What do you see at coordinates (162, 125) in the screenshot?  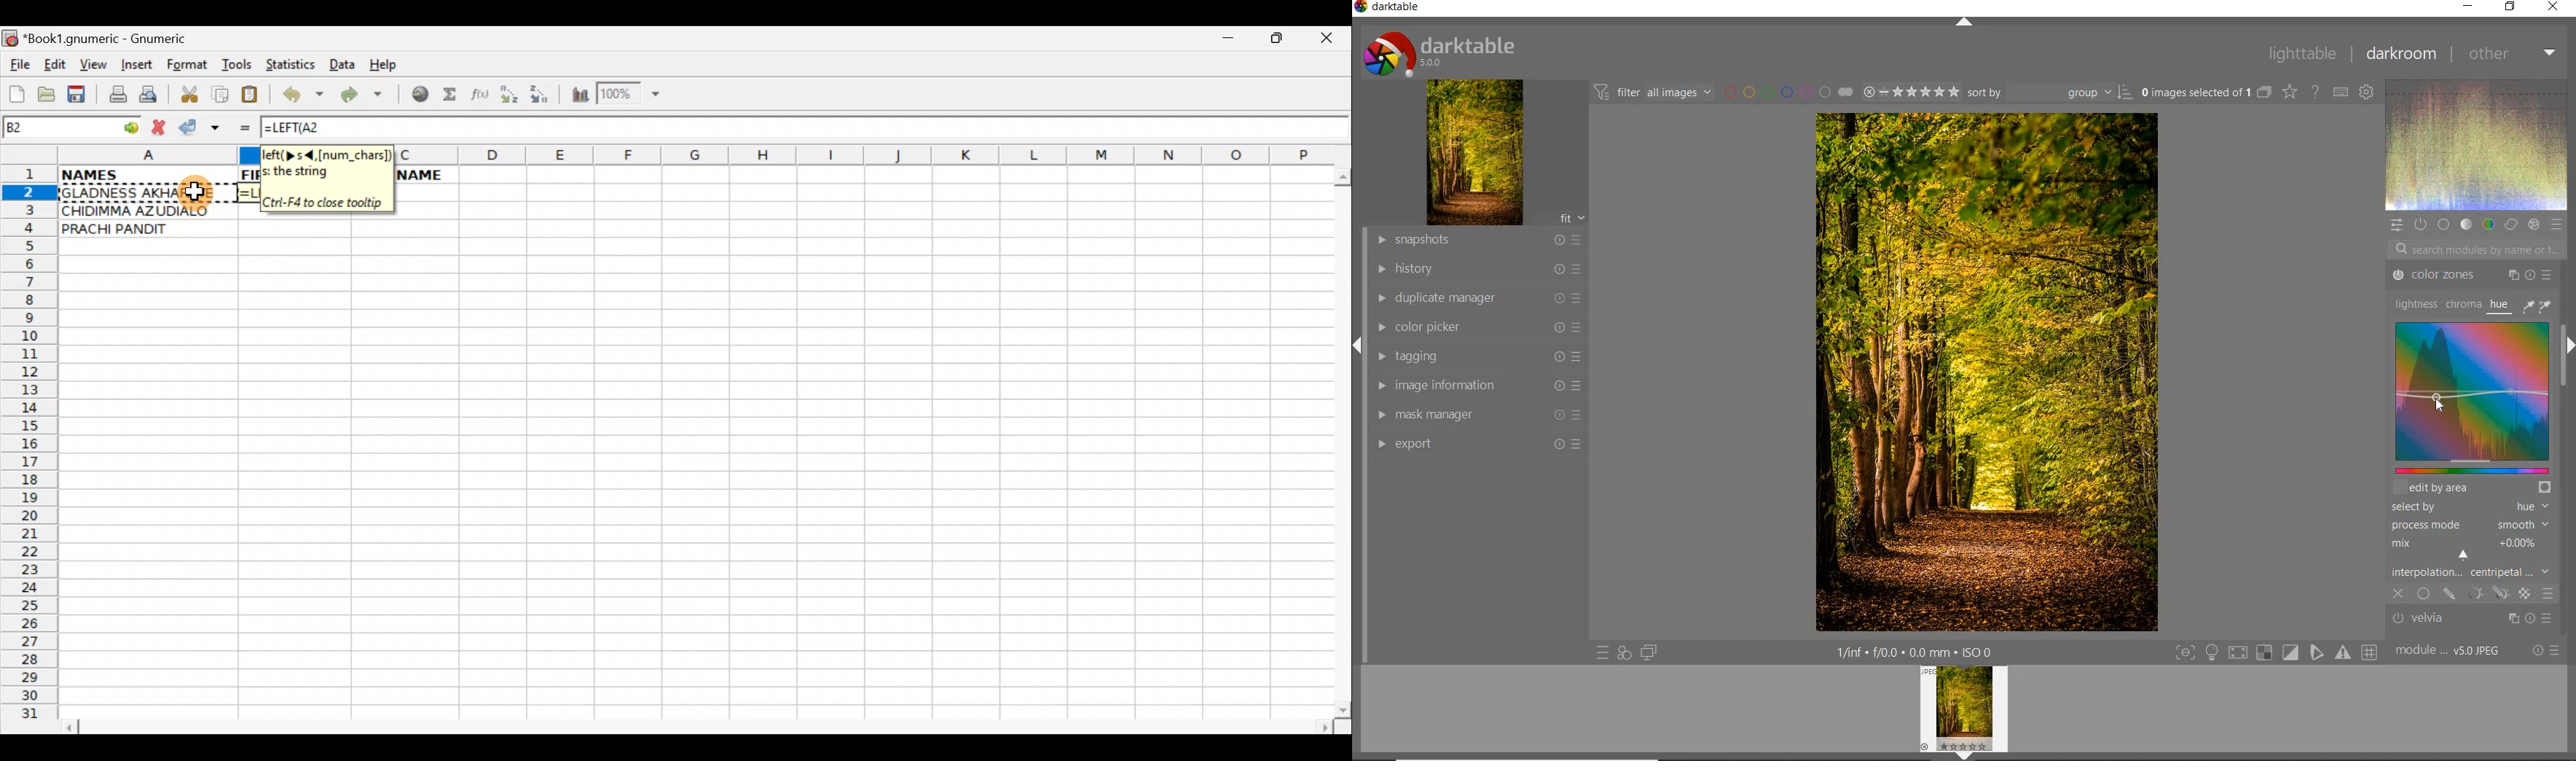 I see `Cancel change` at bounding box center [162, 125].